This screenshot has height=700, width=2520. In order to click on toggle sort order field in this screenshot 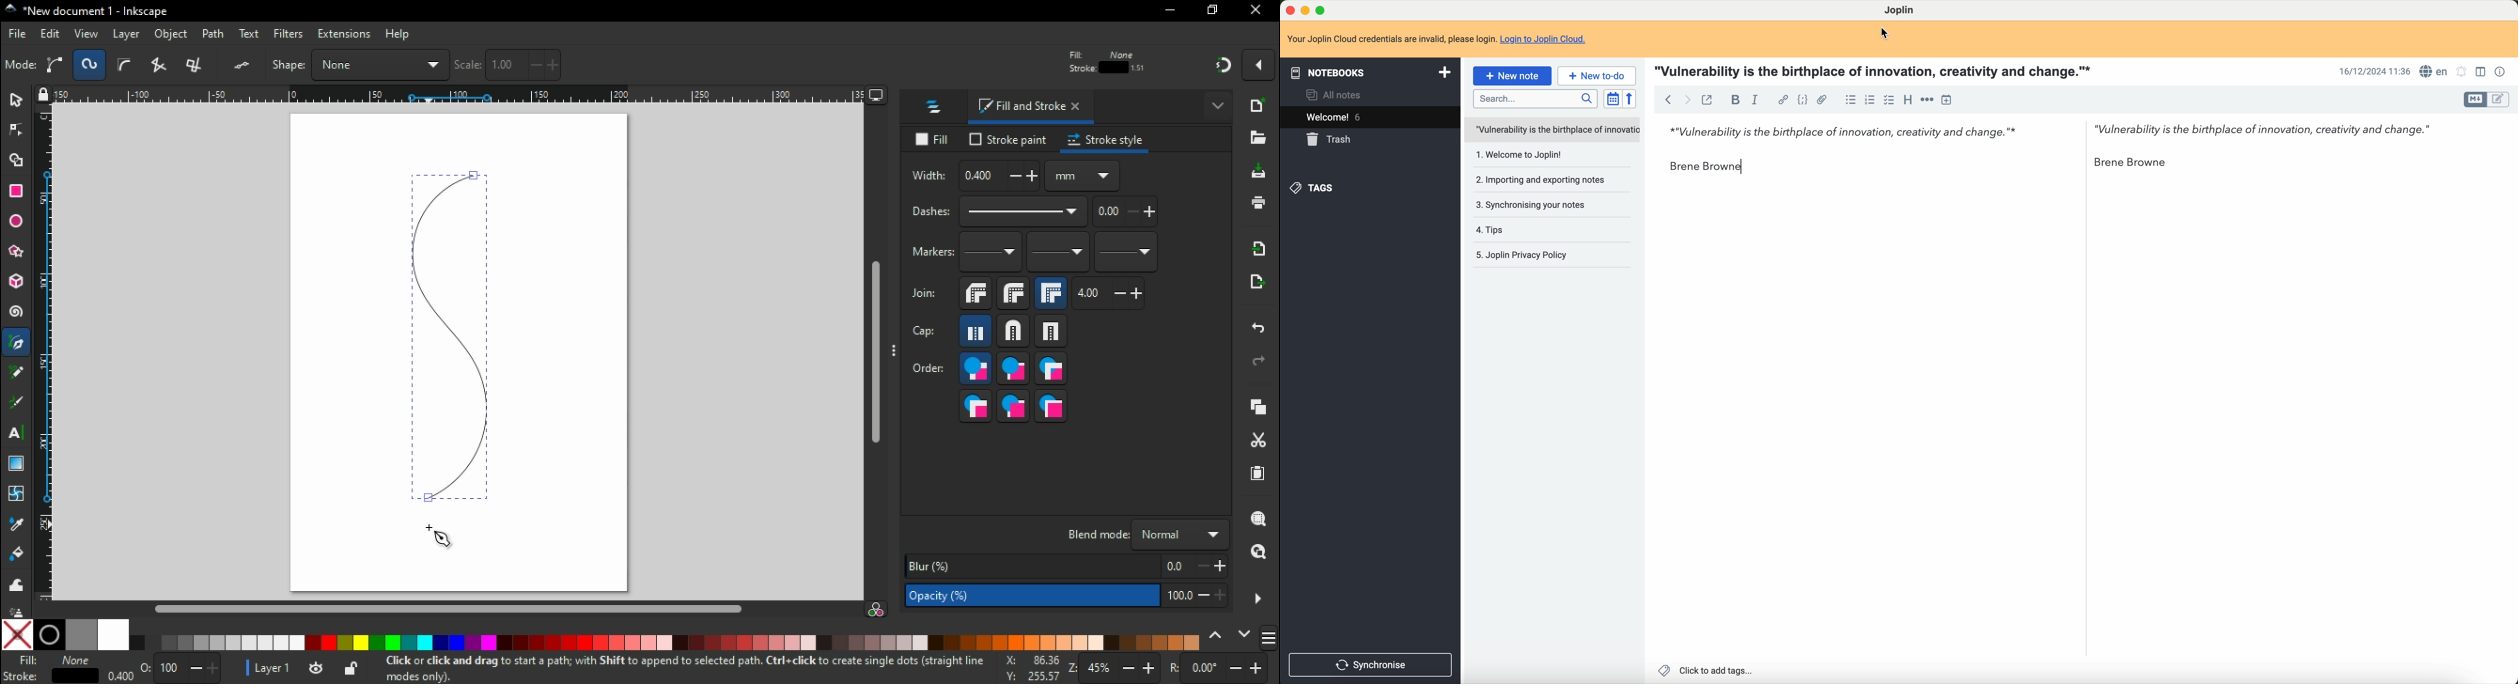, I will do `click(1611, 100)`.